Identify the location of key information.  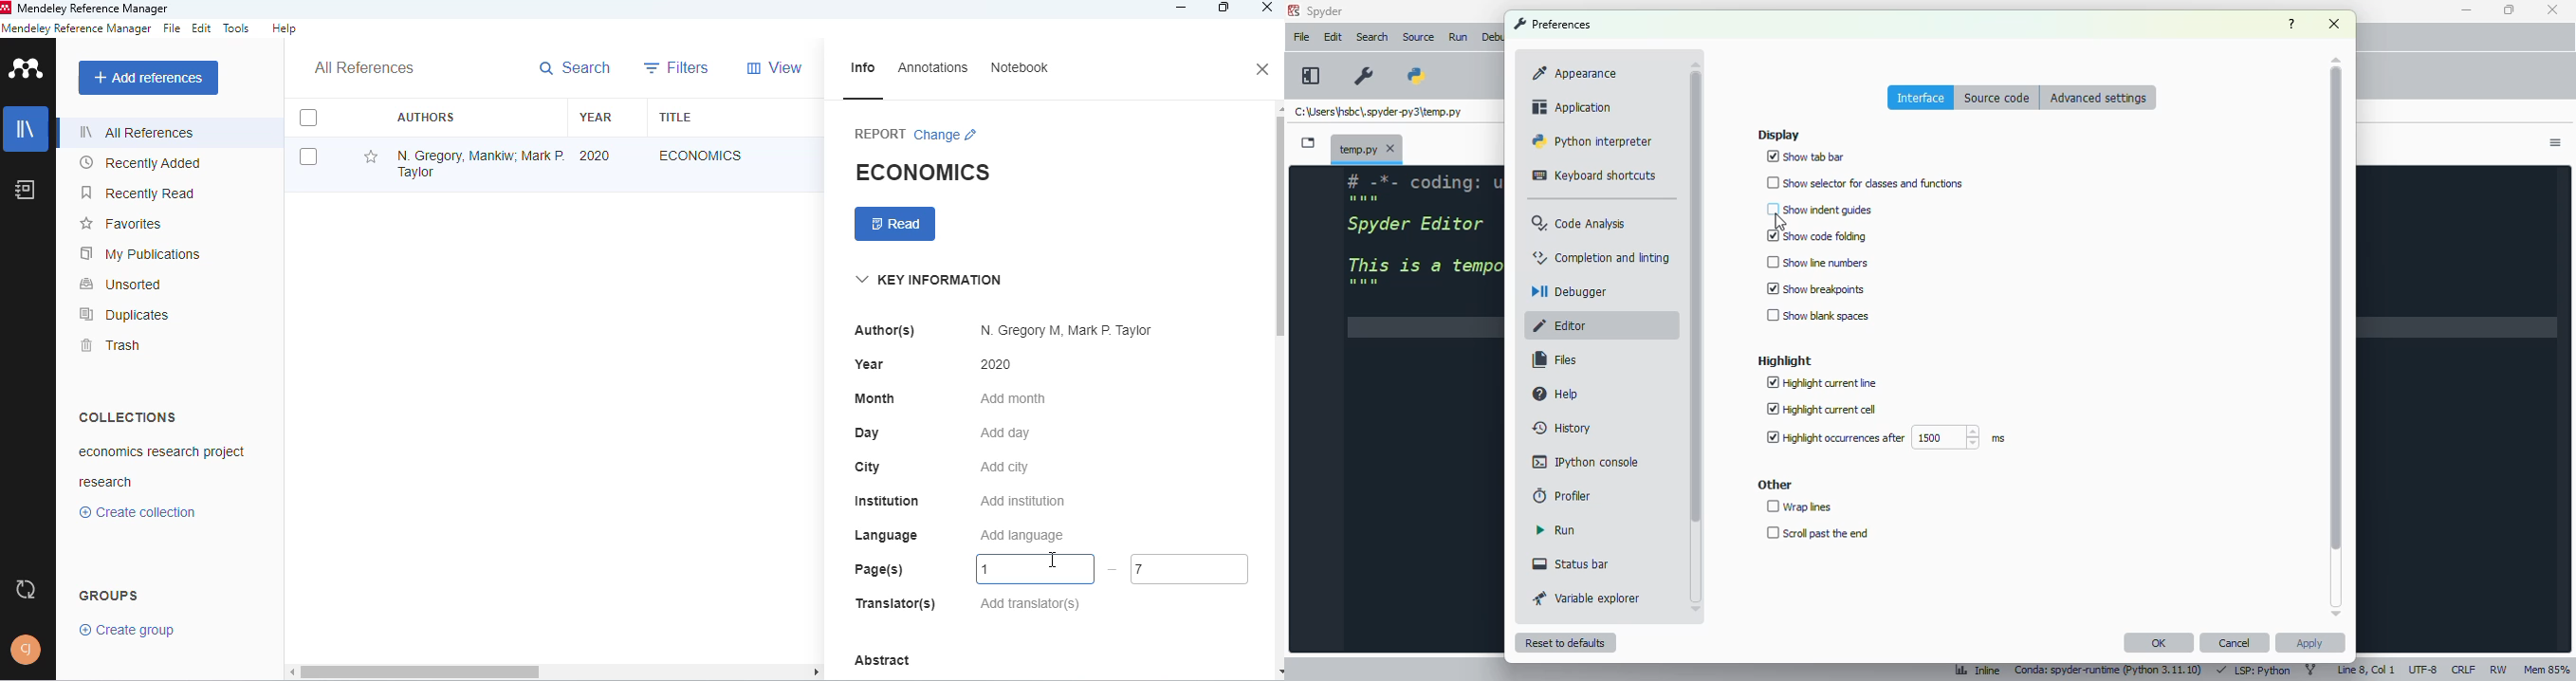
(929, 280).